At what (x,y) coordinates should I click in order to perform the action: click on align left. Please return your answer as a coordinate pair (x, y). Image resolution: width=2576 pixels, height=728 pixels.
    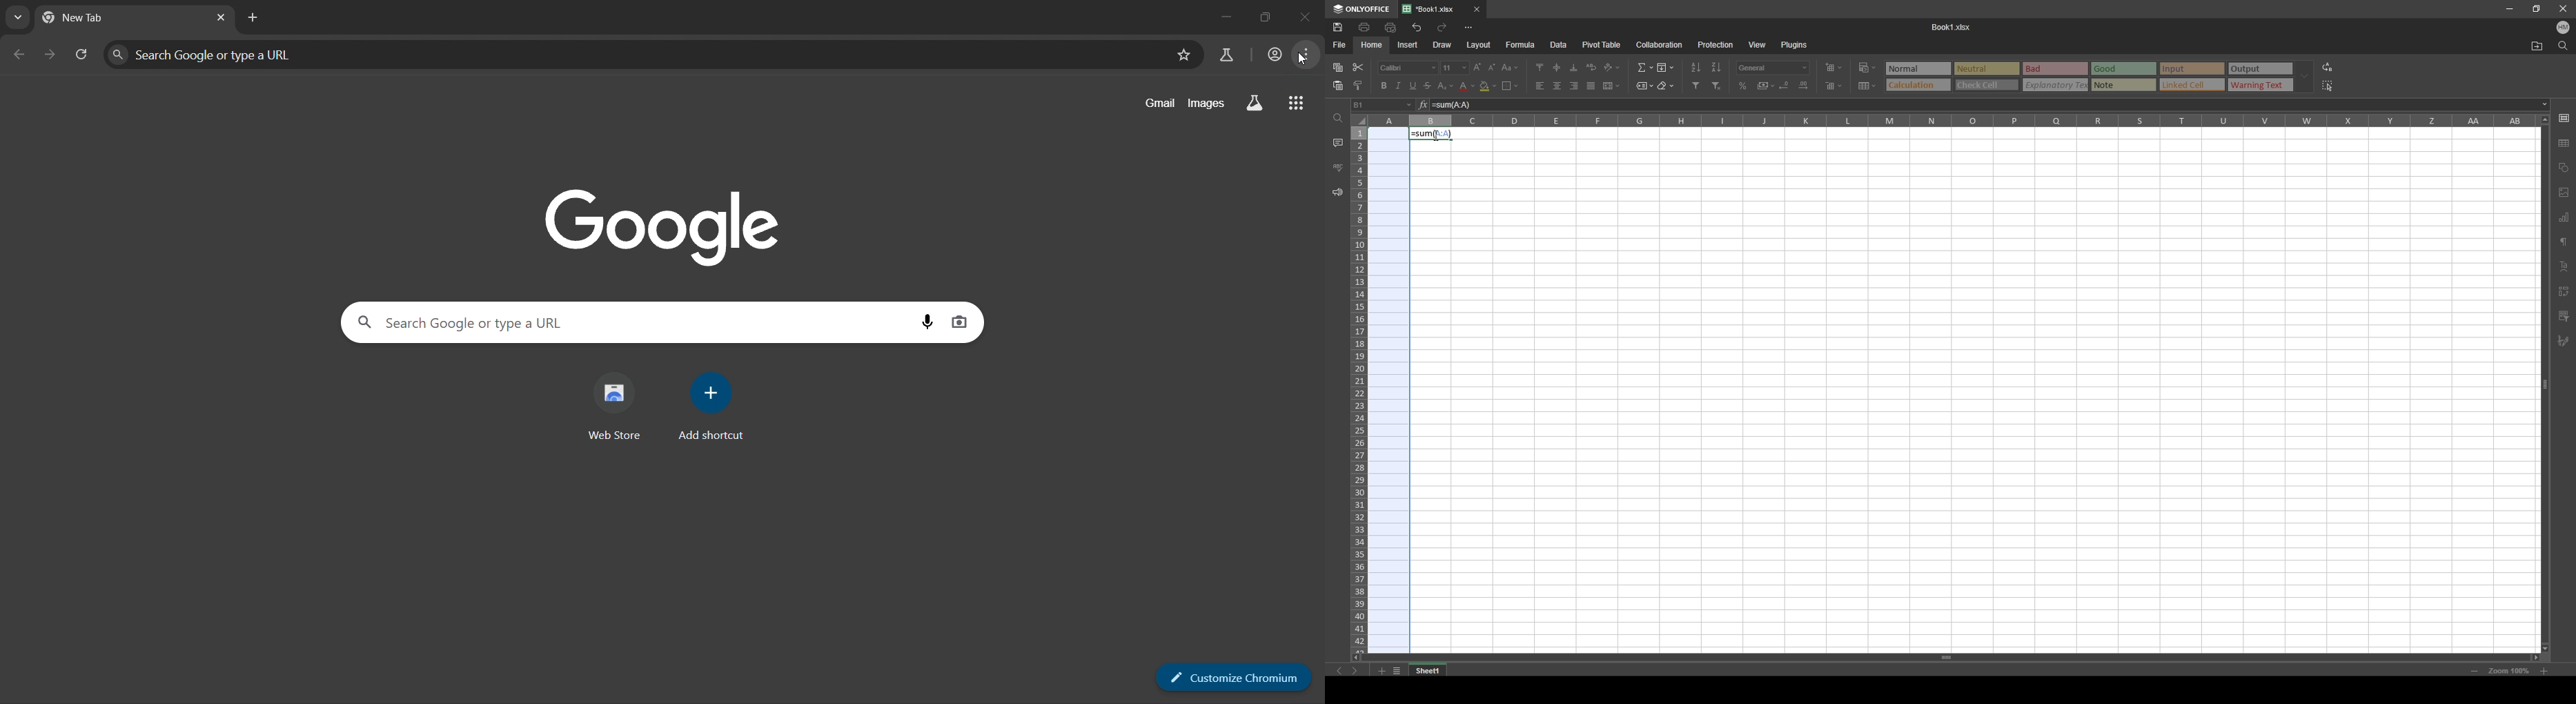
    Looking at the image, I should click on (1541, 86).